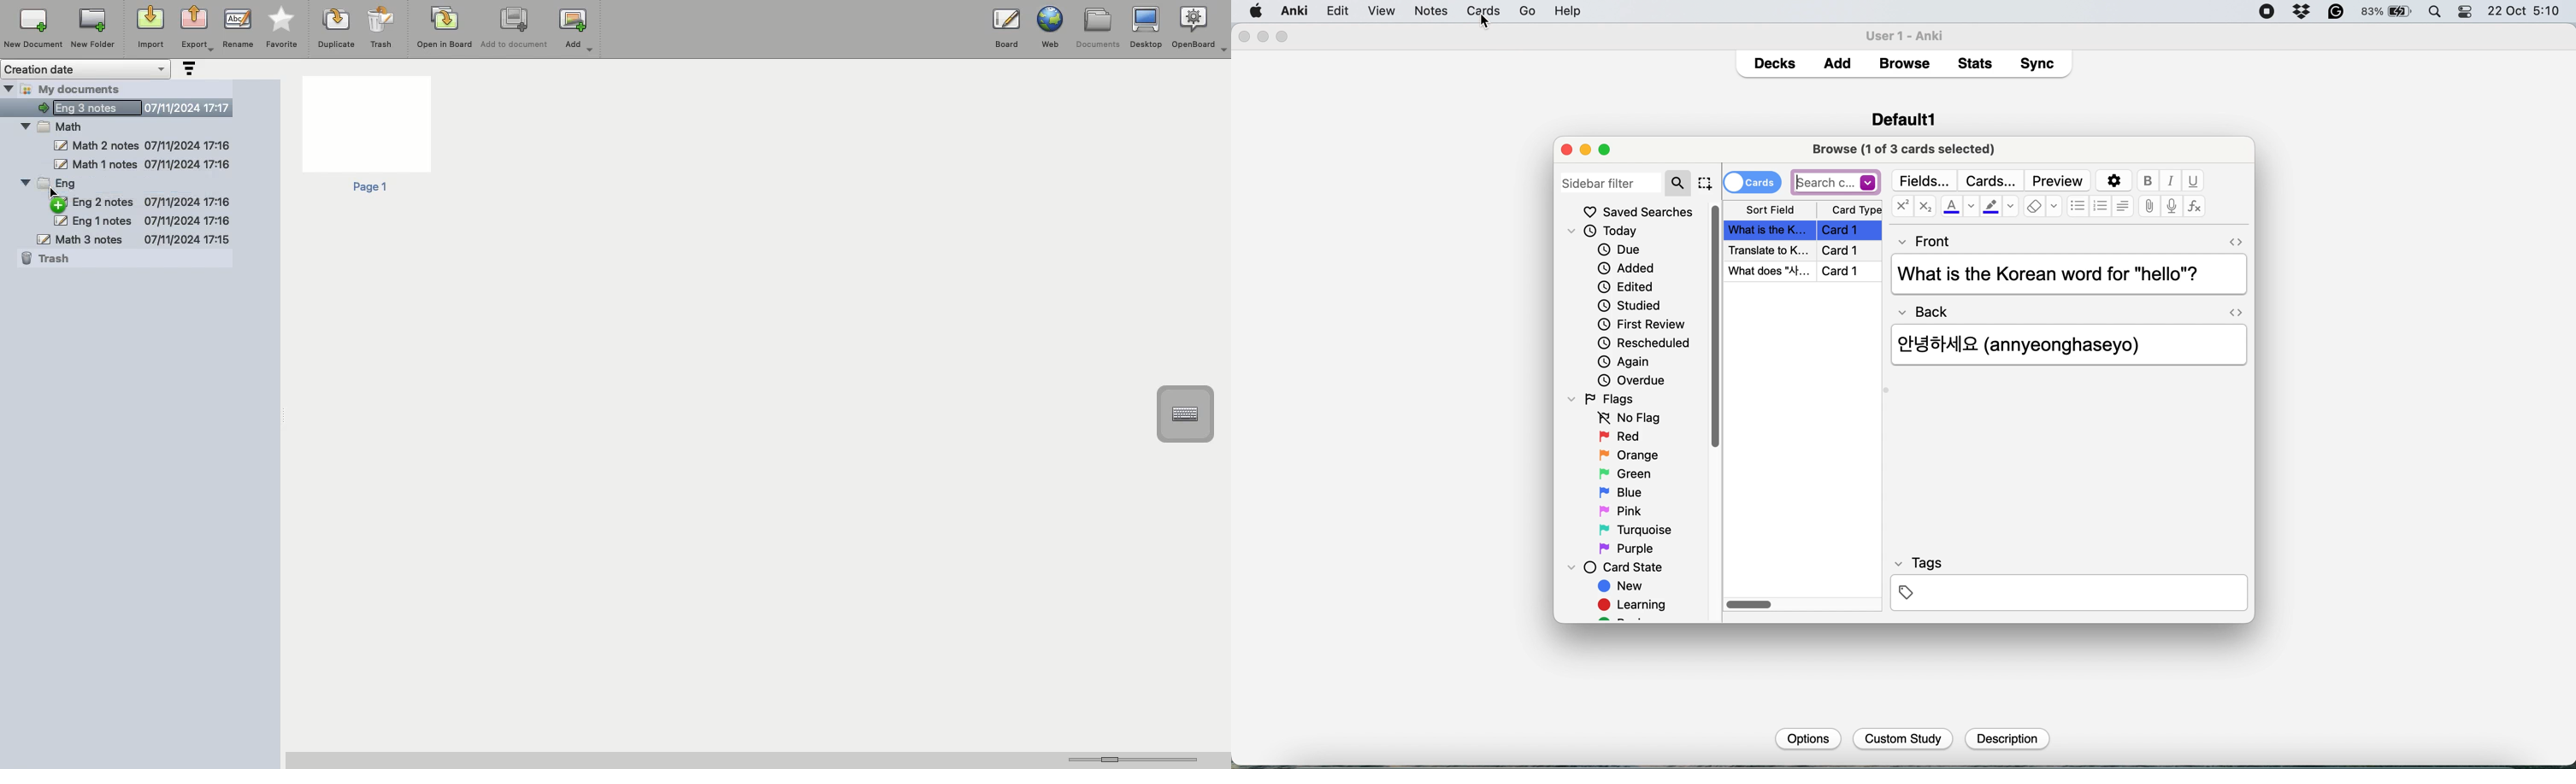  I want to click on again, so click(1624, 362).